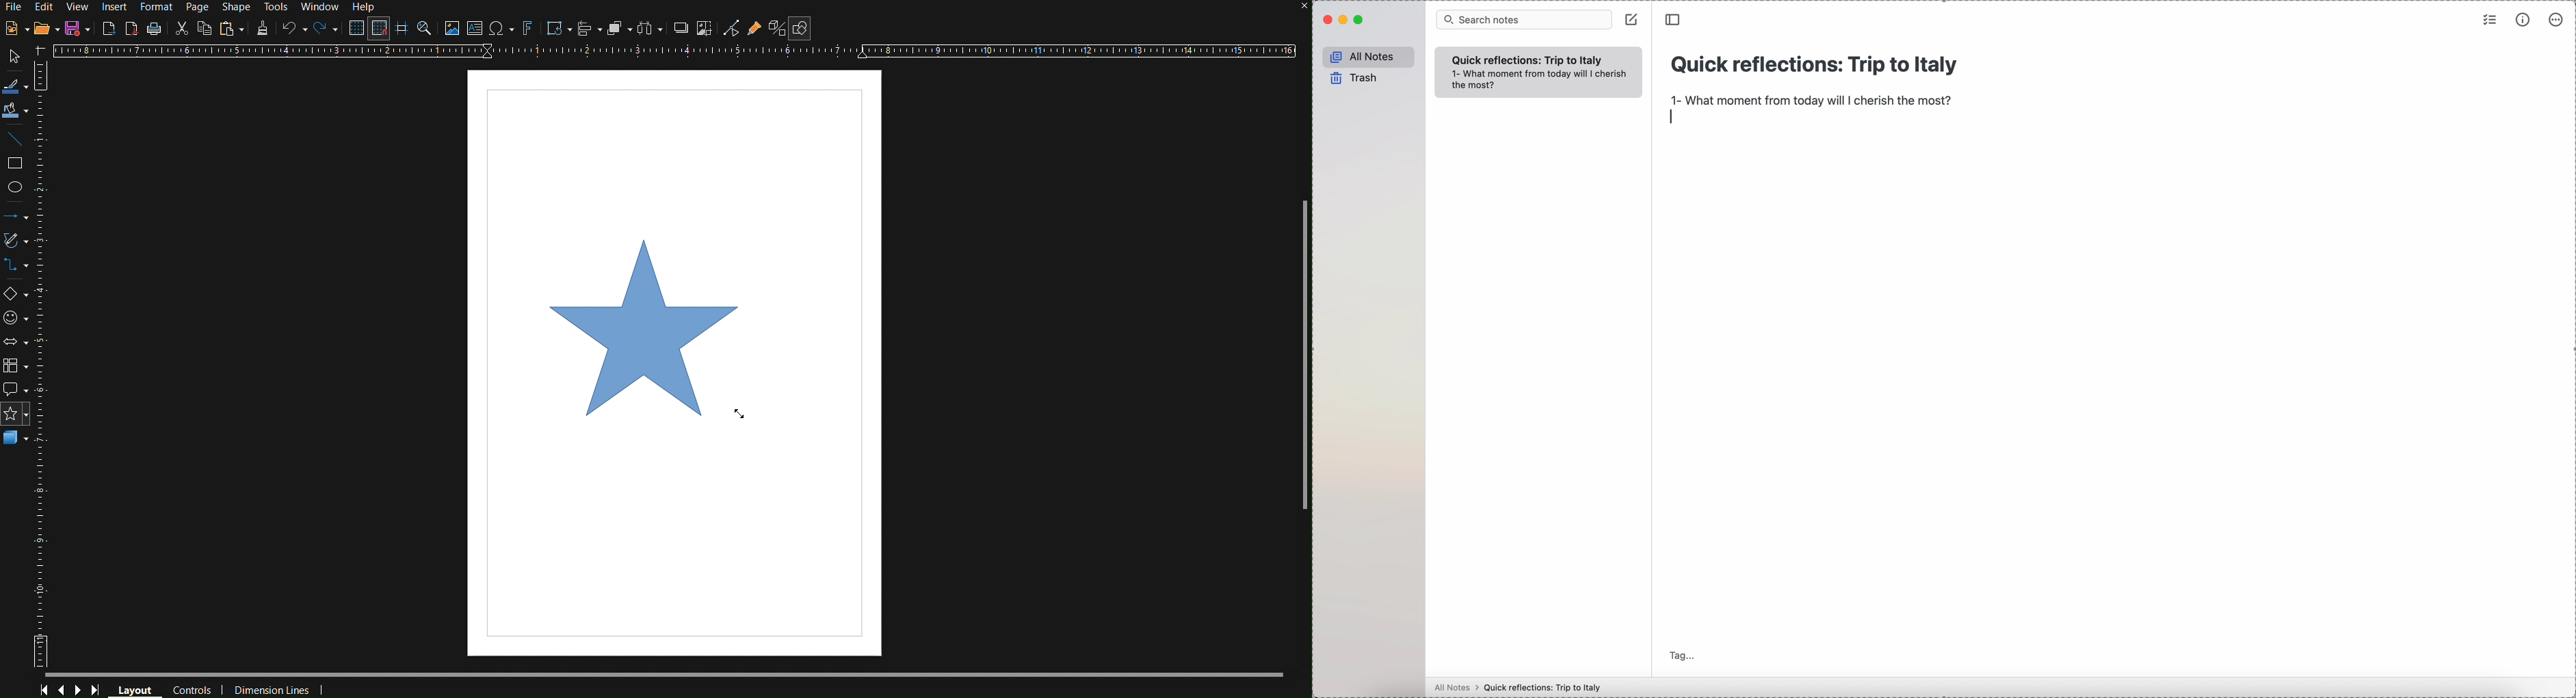 The width and height of the screenshot is (2576, 700). What do you see at coordinates (77, 27) in the screenshot?
I see `Save` at bounding box center [77, 27].